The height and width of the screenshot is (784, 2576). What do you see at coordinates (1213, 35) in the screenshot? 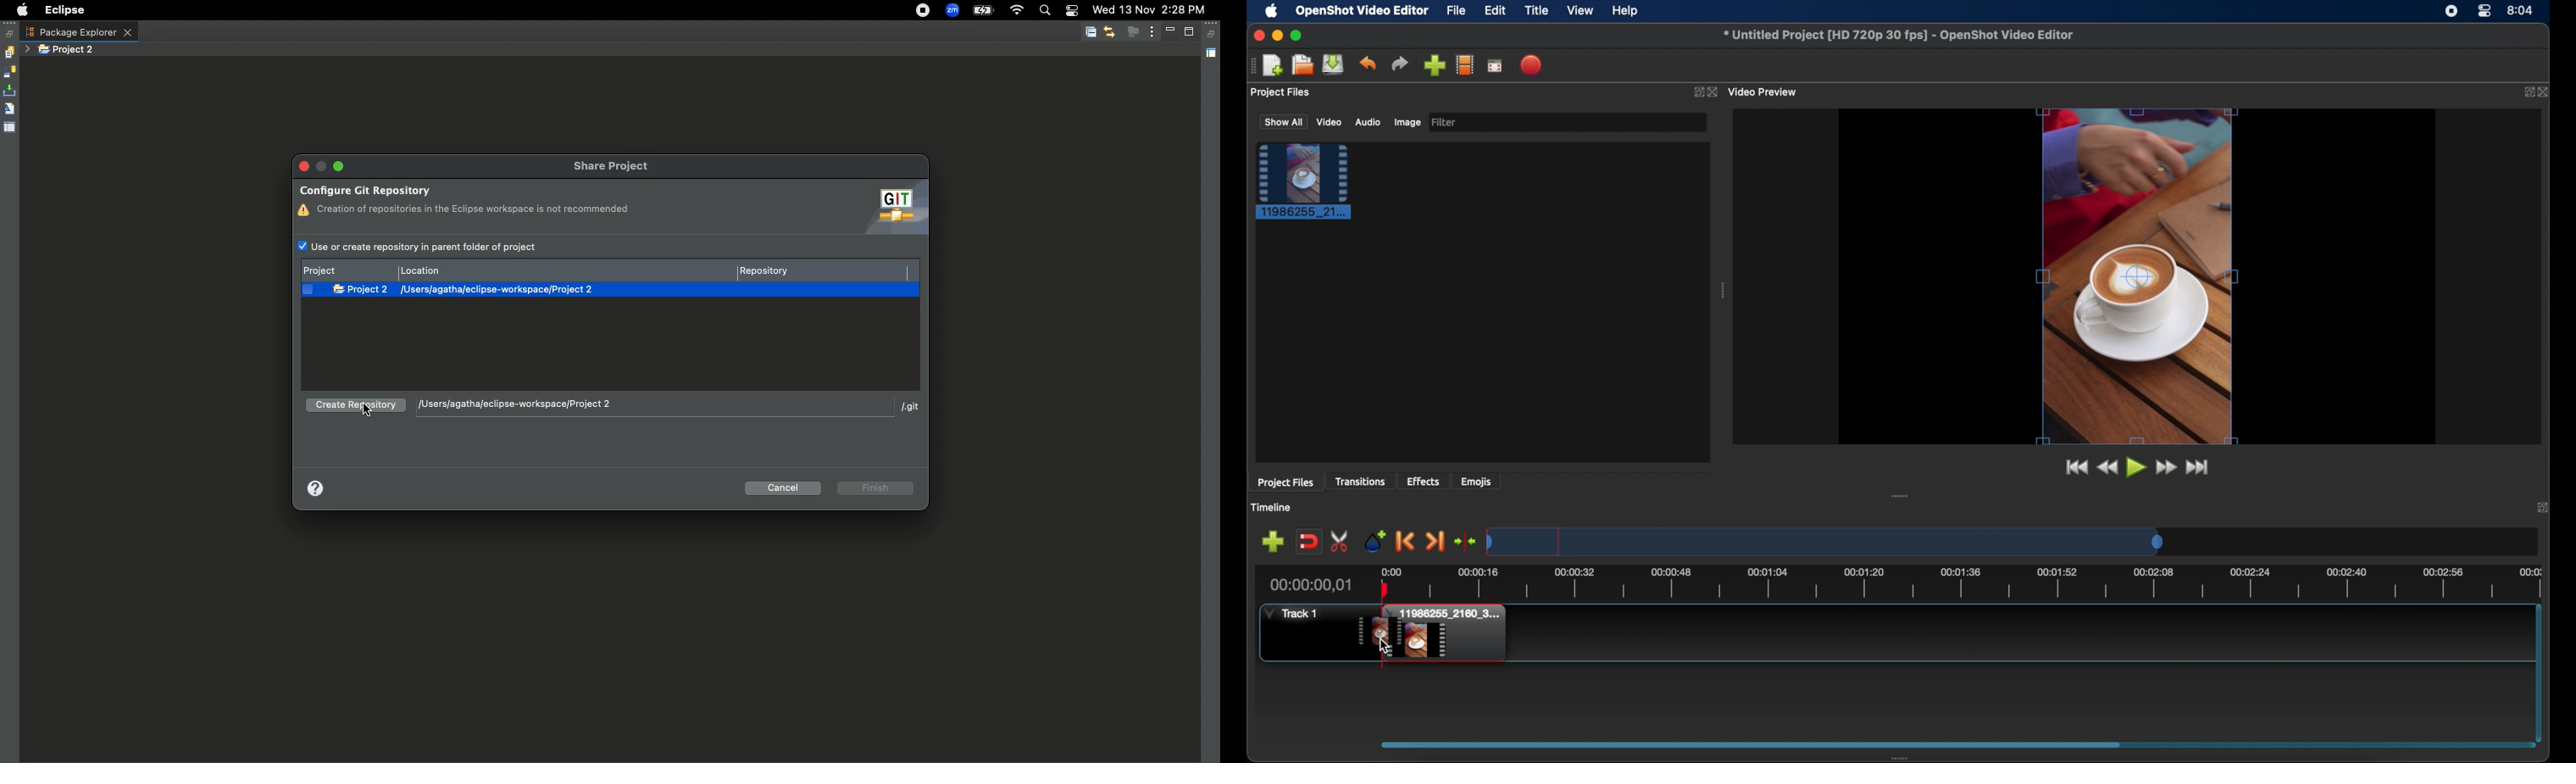
I see `Restore` at bounding box center [1213, 35].